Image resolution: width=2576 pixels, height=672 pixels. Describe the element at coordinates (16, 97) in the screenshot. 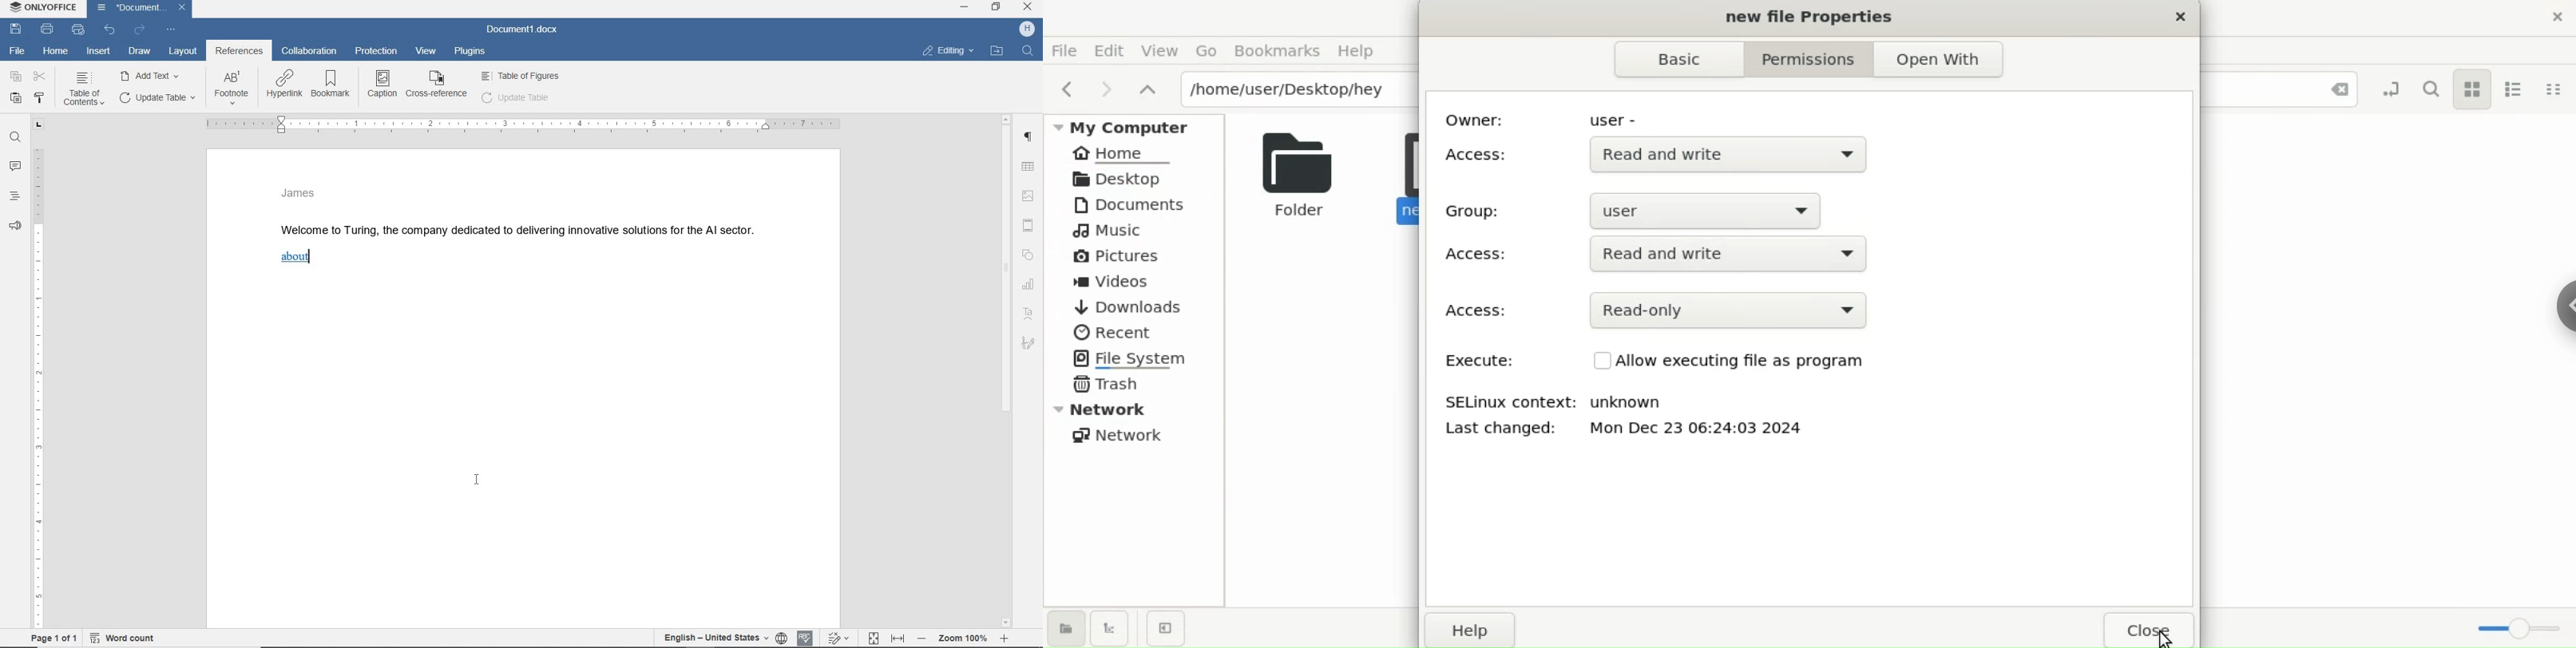

I see `paste` at that location.